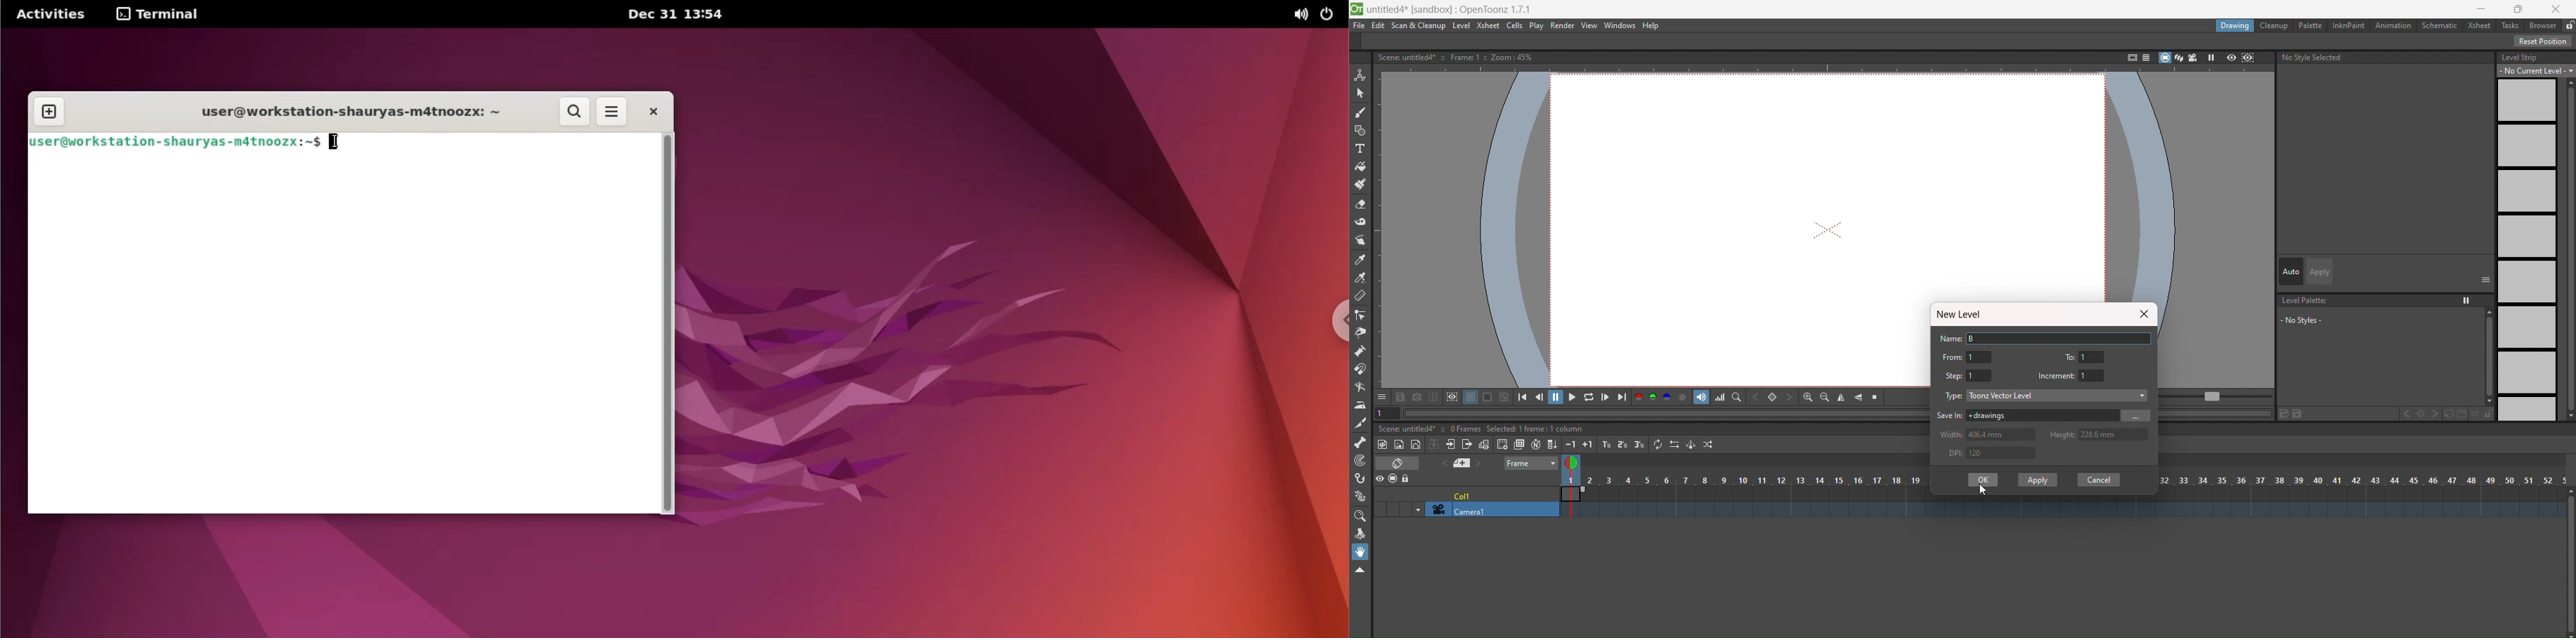 Image resolution: width=2576 pixels, height=644 pixels. What do you see at coordinates (1955, 376) in the screenshot?
I see `step` at bounding box center [1955, 376].